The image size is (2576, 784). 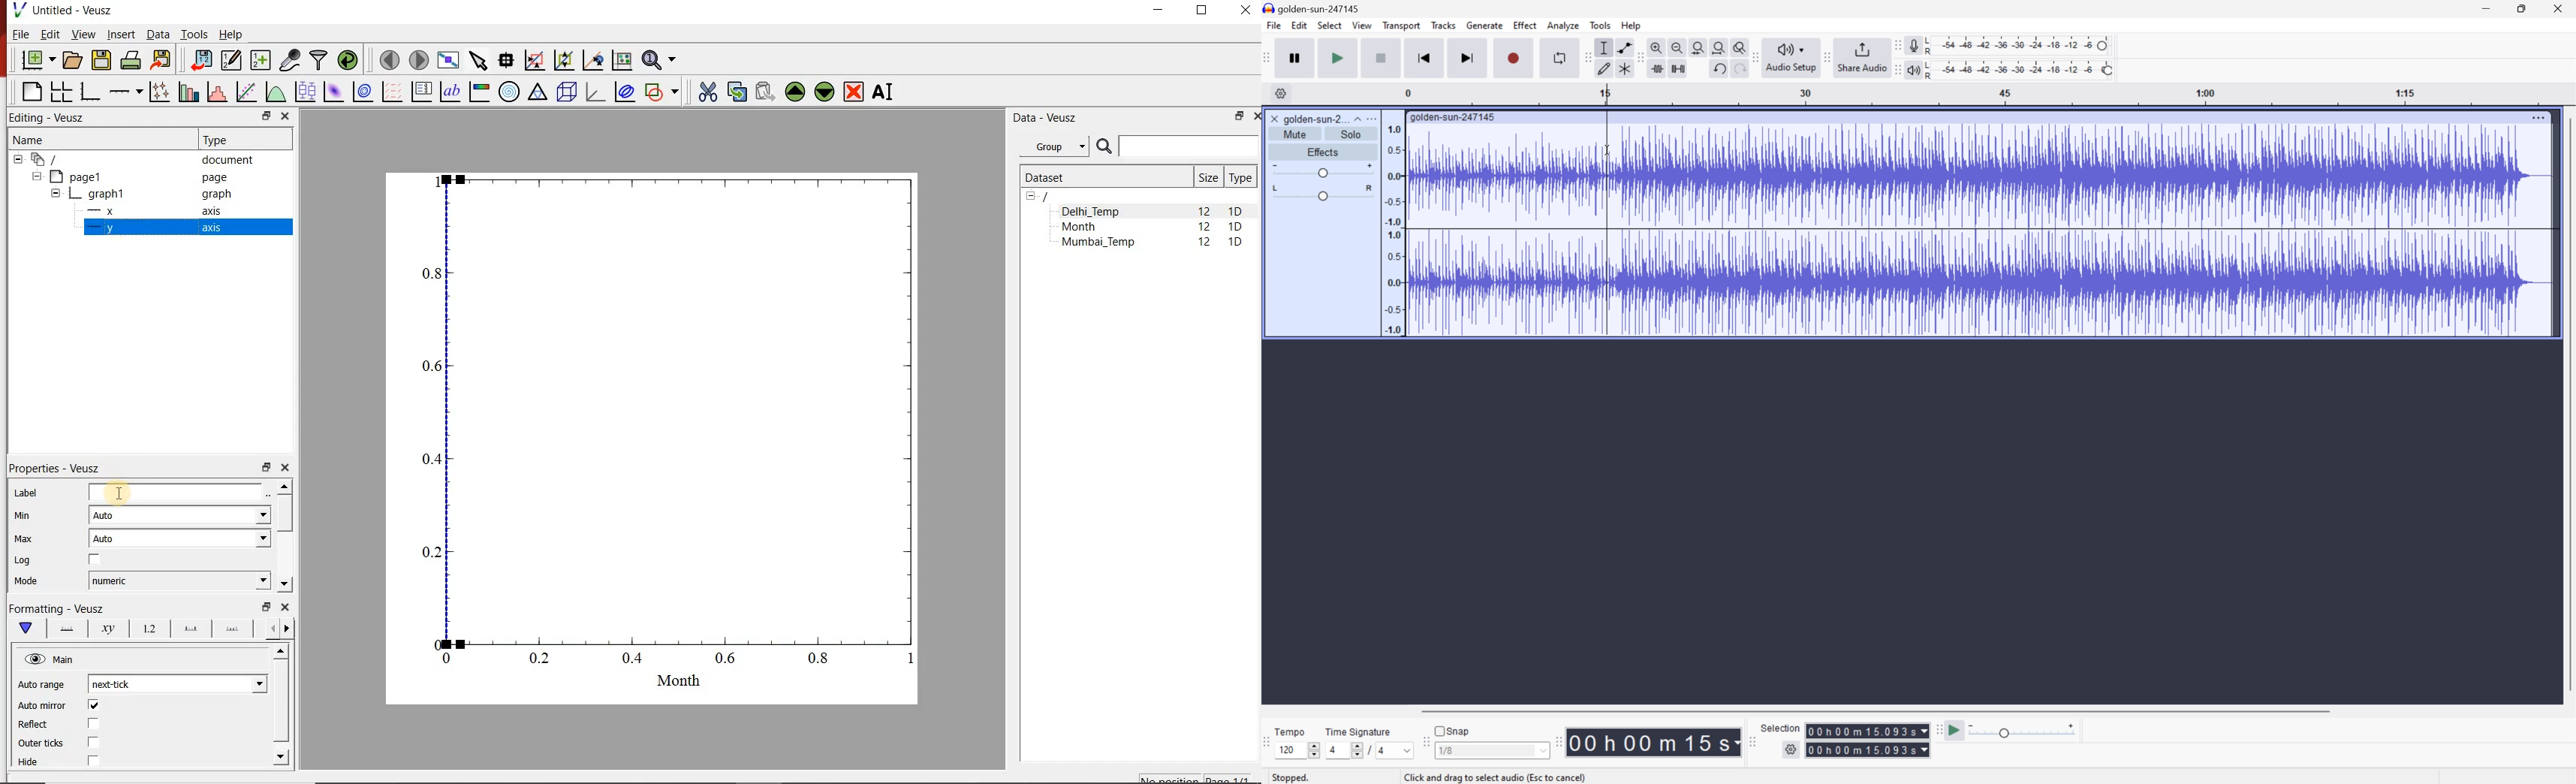 What do you see at coordinates (1423, 745) in the screenshot?
I see `Audacity Snapping toolbar` at bounding box center [1423, 745].